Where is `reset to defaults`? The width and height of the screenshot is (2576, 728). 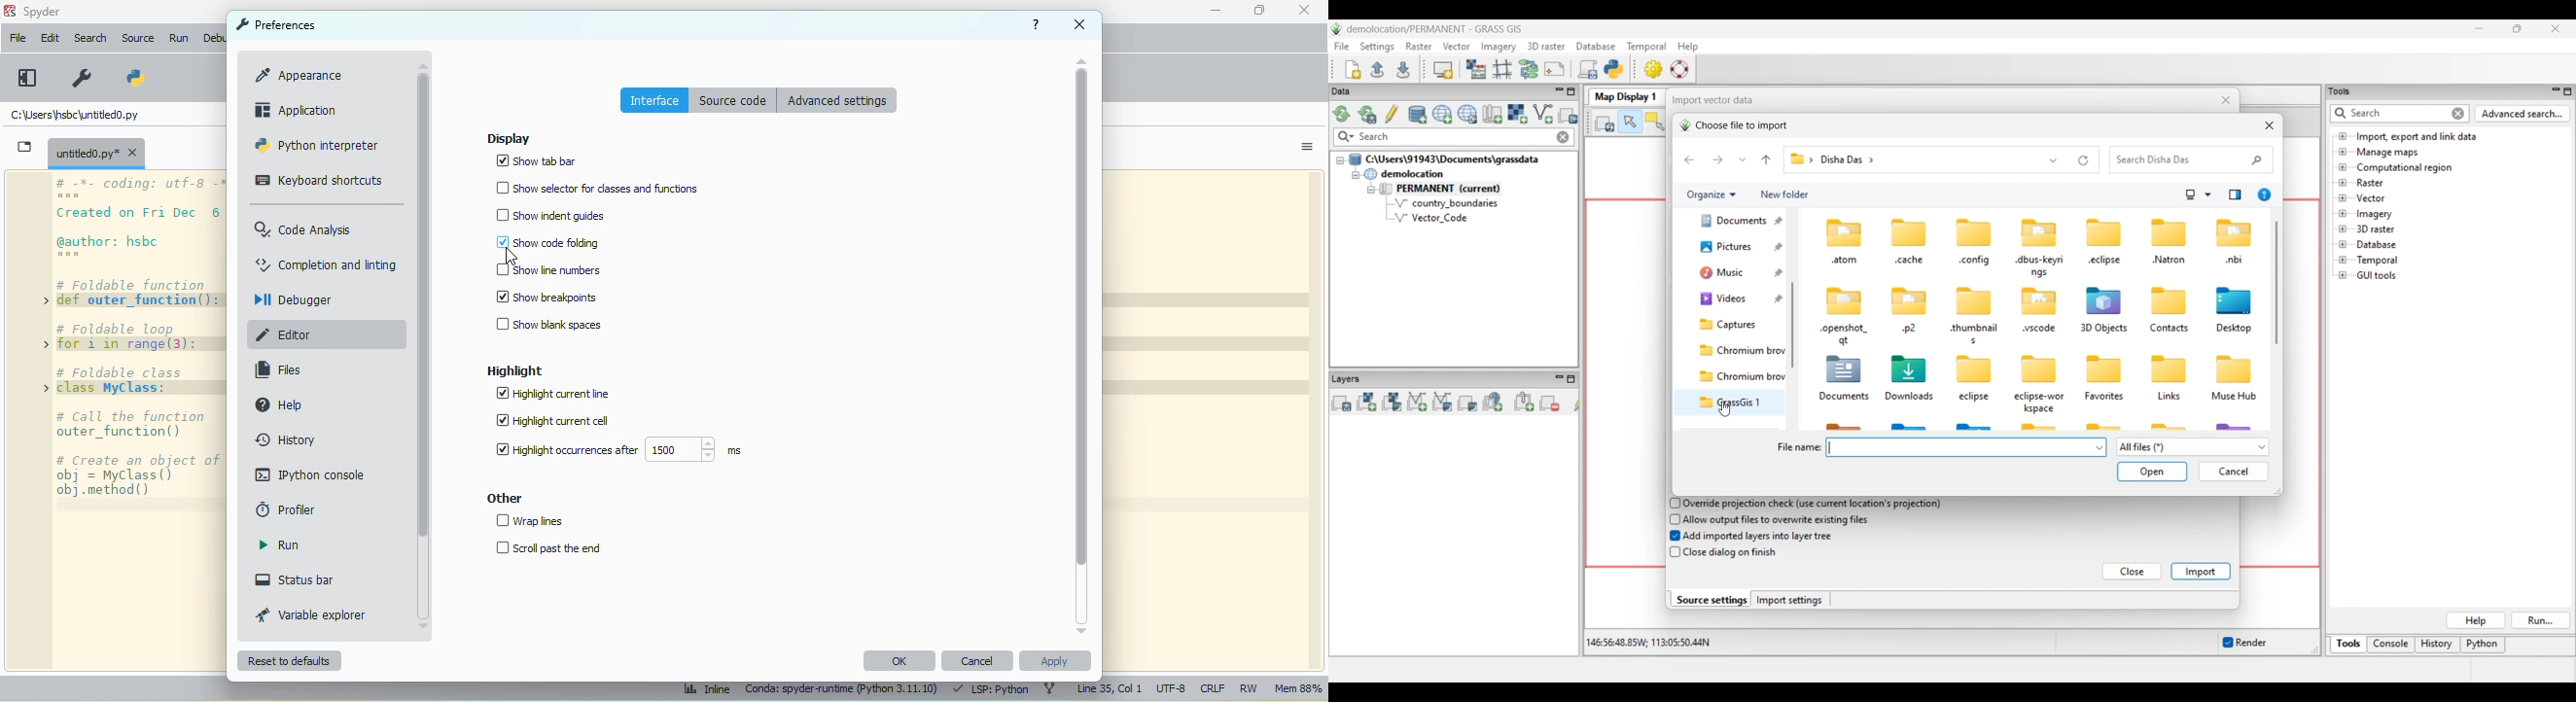
reset to defaults is located at coordinates (289, 660).